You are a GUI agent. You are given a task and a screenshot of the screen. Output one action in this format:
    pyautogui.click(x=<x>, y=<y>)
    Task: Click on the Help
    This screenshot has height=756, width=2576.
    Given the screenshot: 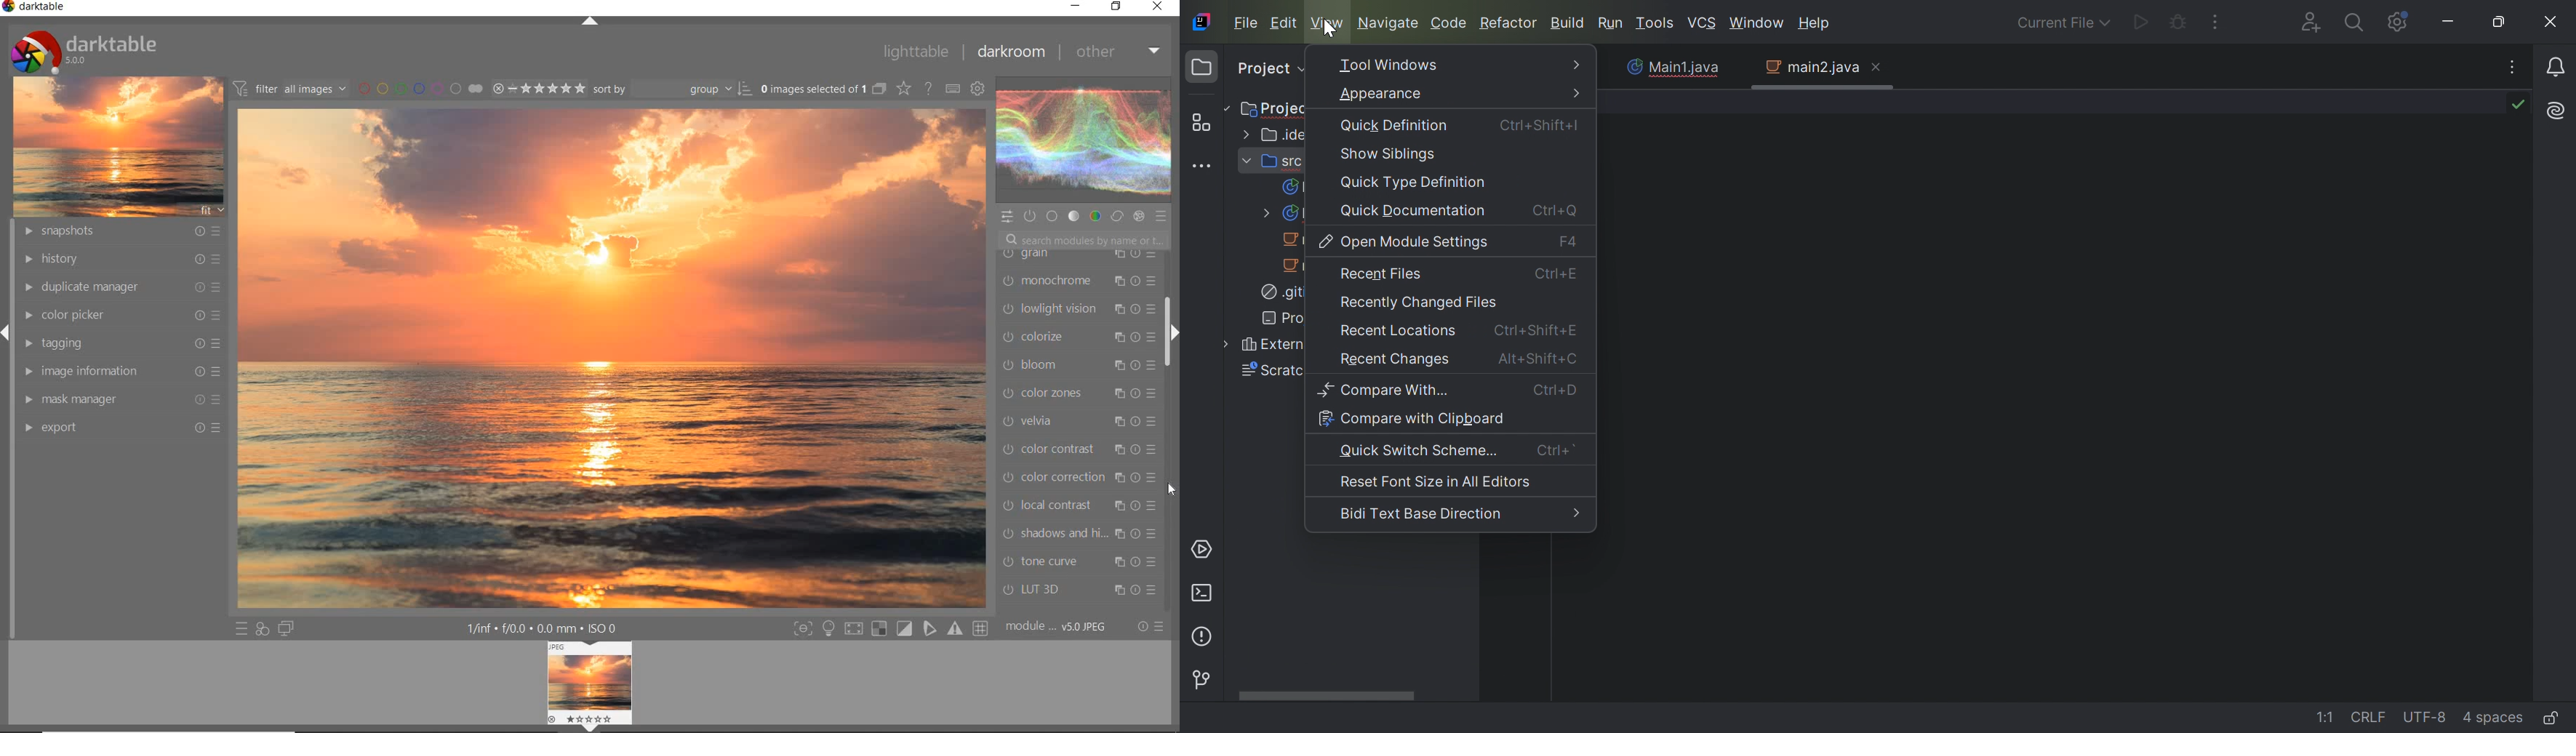 What is the action you would take?
    pyautogui.click(x=1815, y=24)
    